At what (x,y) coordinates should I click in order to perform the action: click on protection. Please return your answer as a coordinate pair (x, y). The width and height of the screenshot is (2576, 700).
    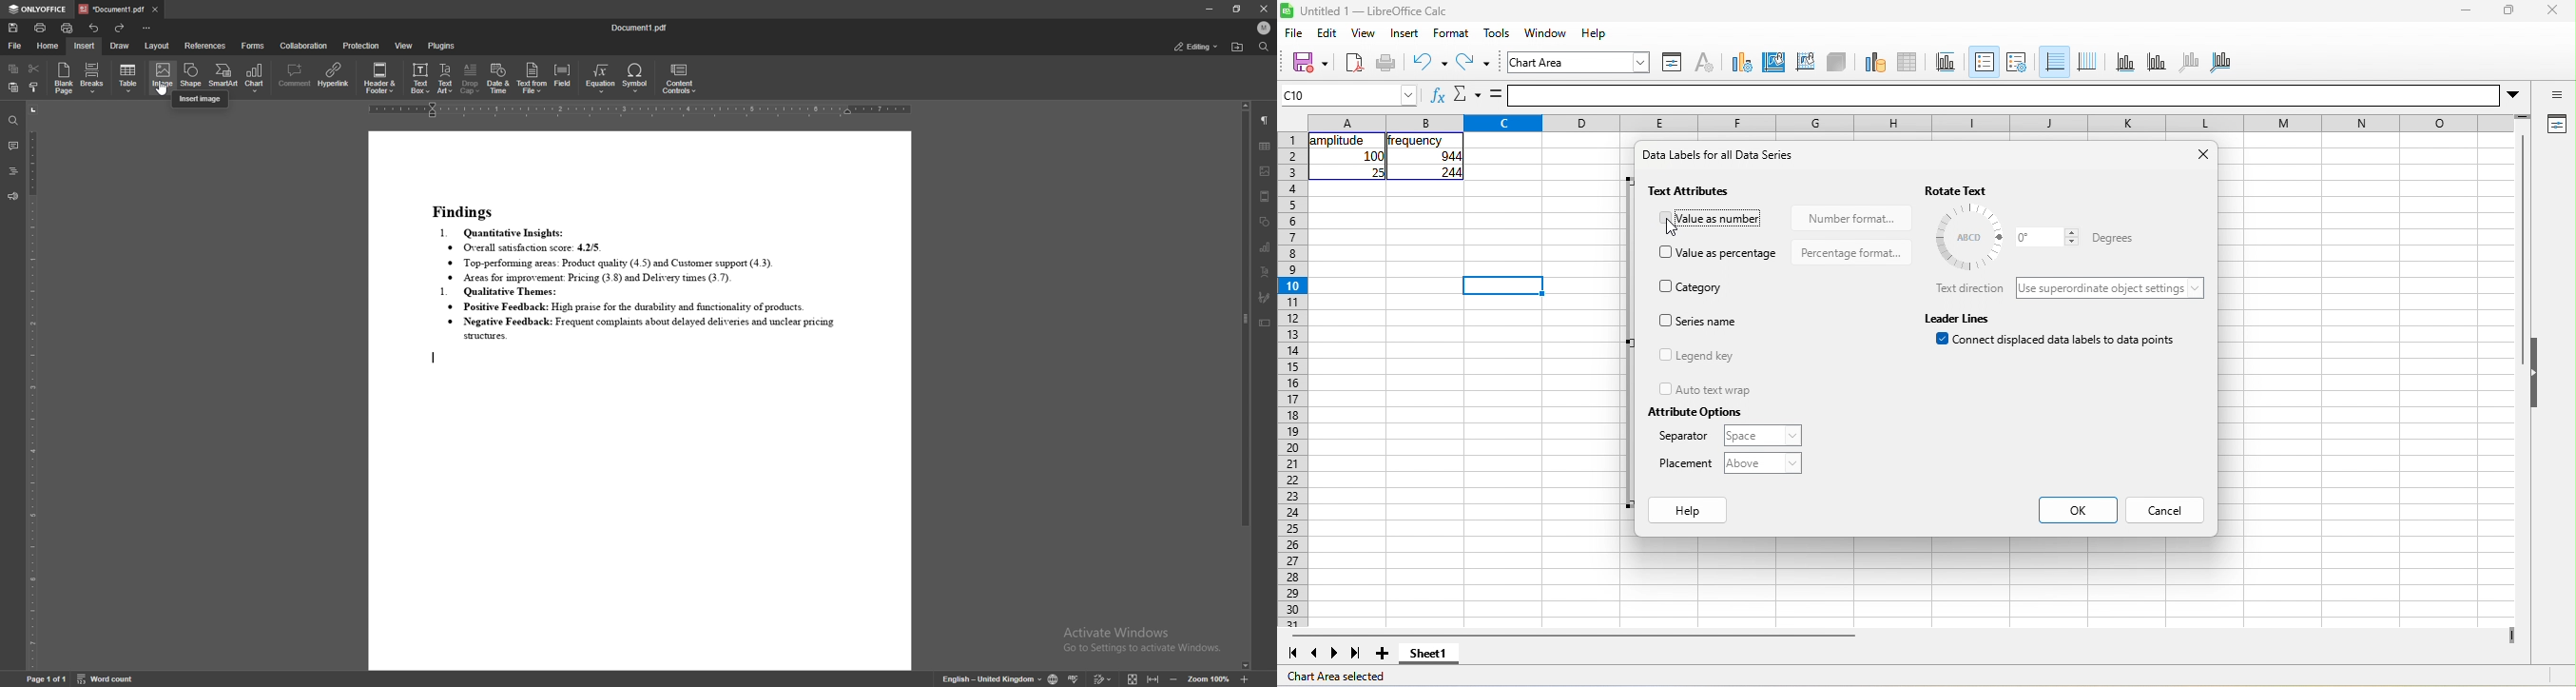
    Looking at the image, I should click on (361, 46).